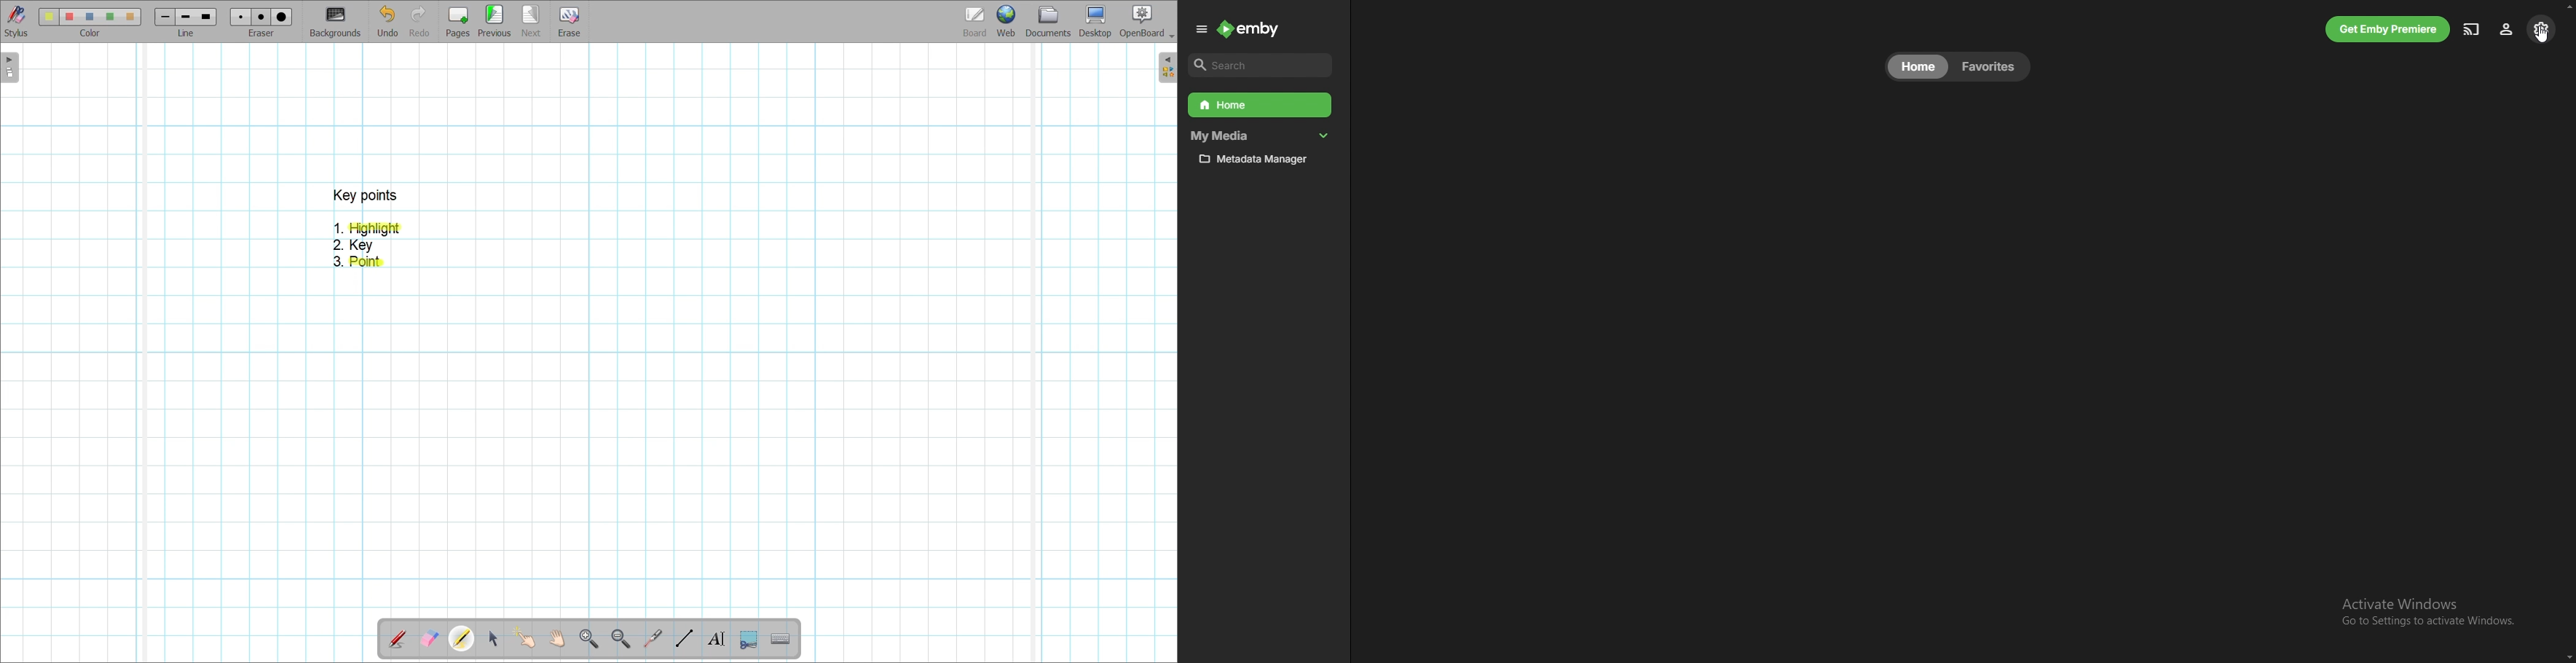 The width and height of the screenshot is (2576, 672). I want to click on Erase entire page, so click(569, 22).